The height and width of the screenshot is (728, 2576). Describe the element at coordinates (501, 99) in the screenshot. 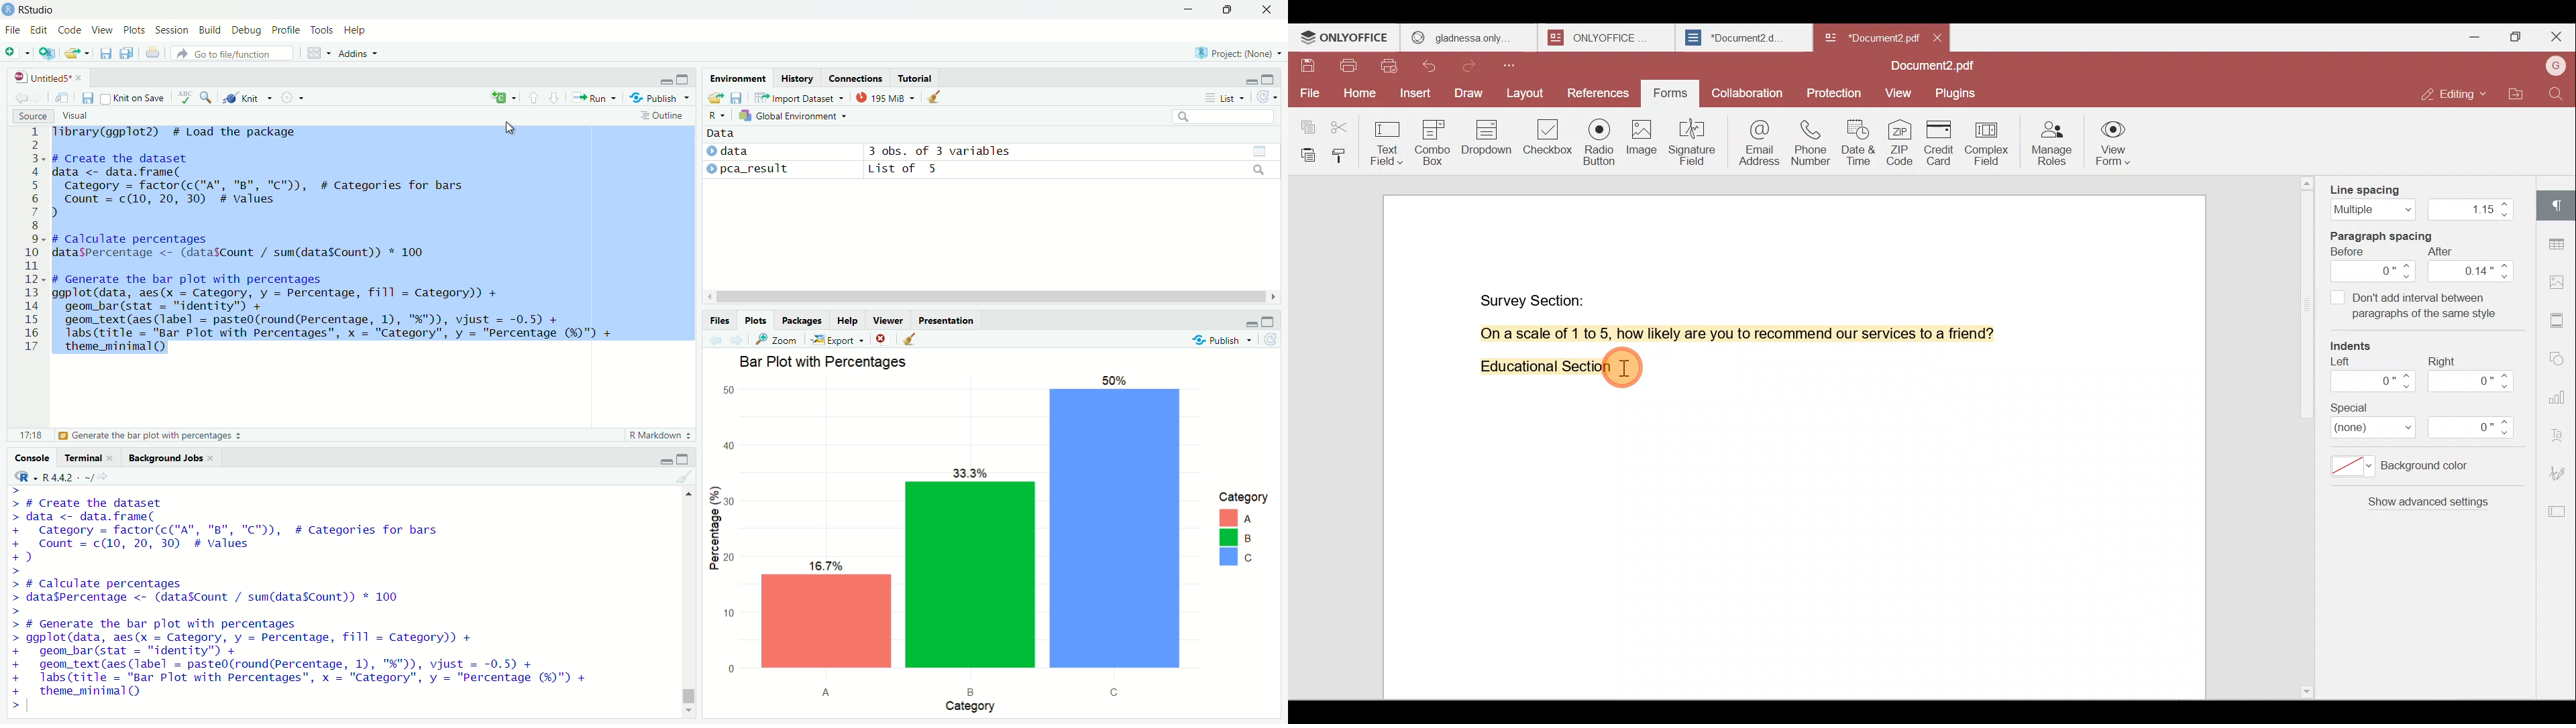

I see `language select` at that location.